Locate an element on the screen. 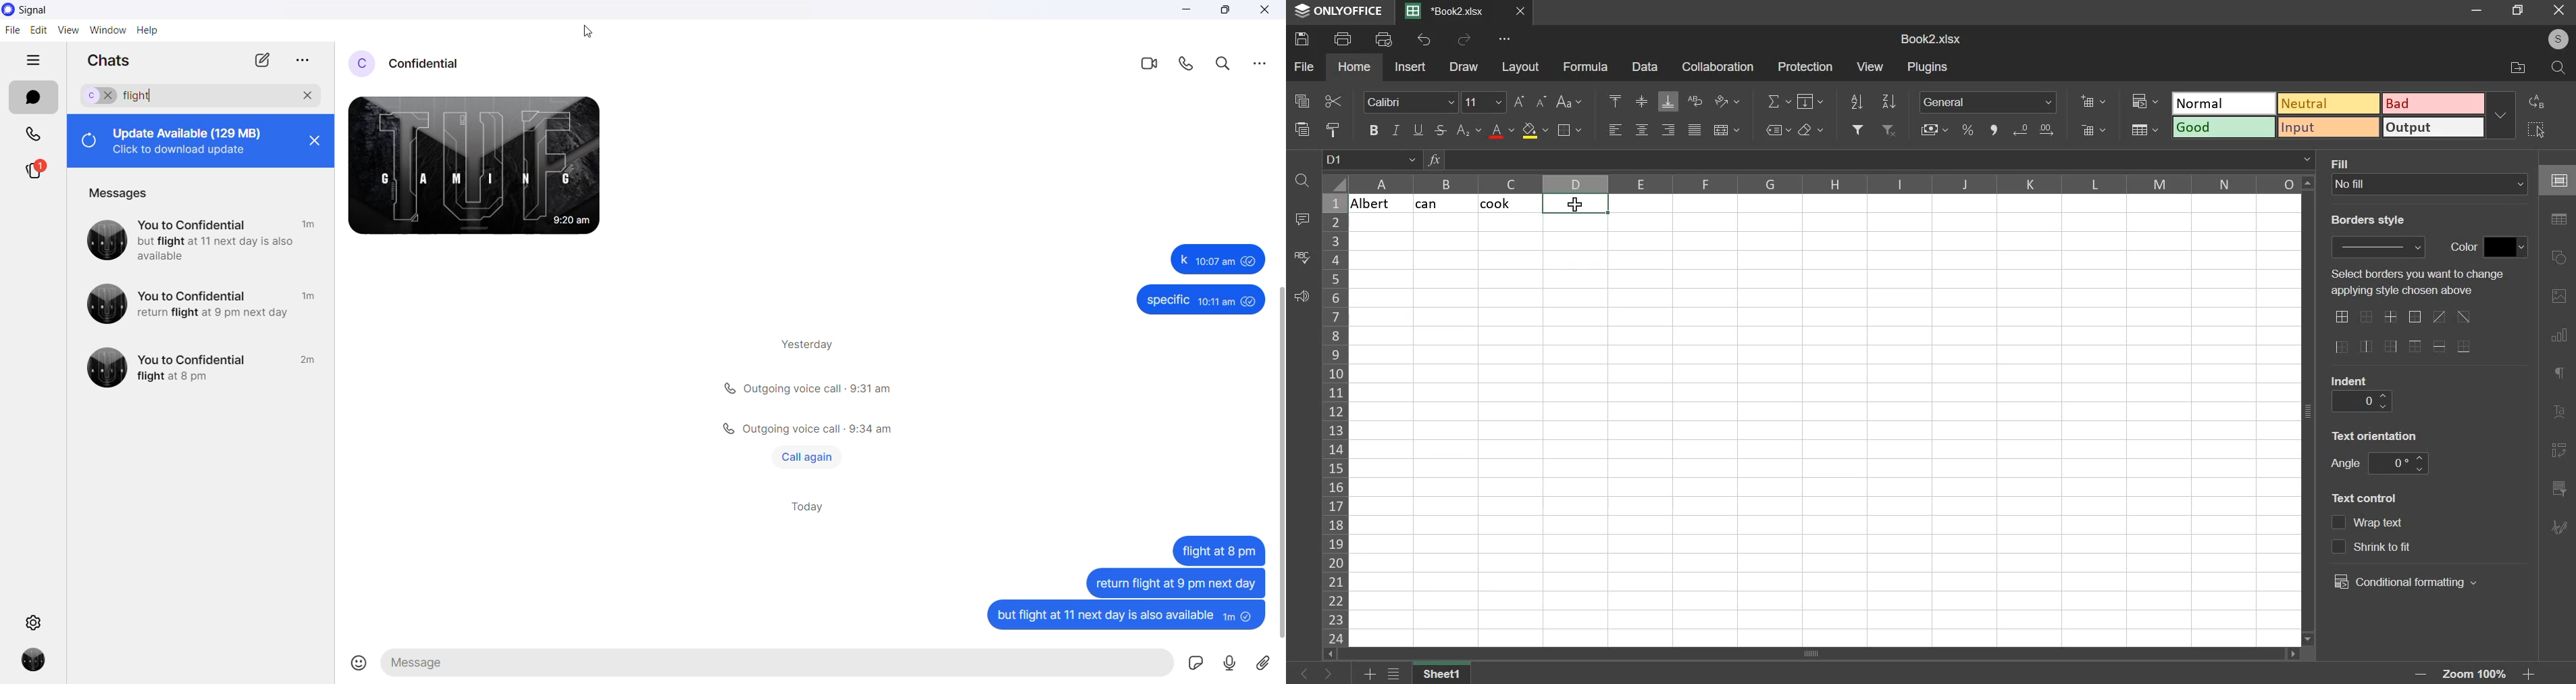 The width and height of the screenshot is (2576, 700).  is located at coordinates (1200, 300).